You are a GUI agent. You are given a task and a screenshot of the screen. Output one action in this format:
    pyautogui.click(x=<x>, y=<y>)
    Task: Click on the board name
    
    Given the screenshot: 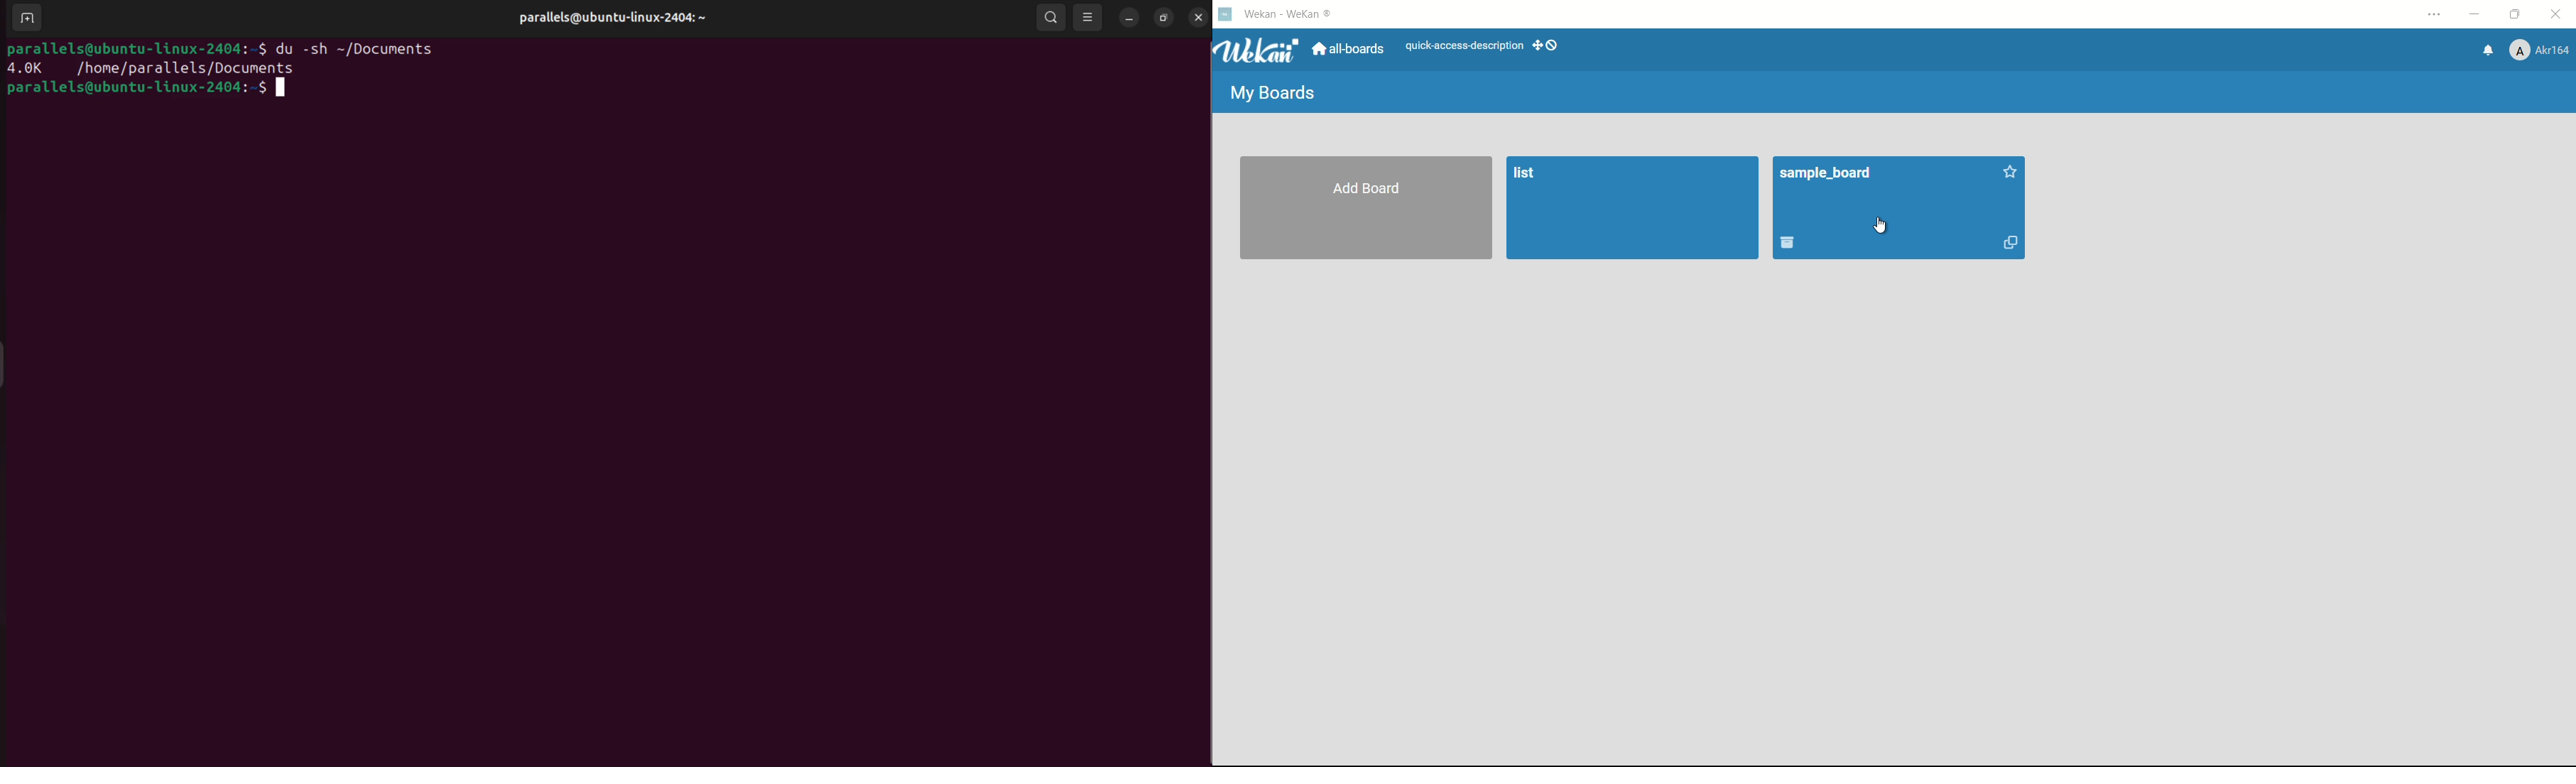 What is the action you would take?
    pyautogui.click(x=1825, y=174)
    